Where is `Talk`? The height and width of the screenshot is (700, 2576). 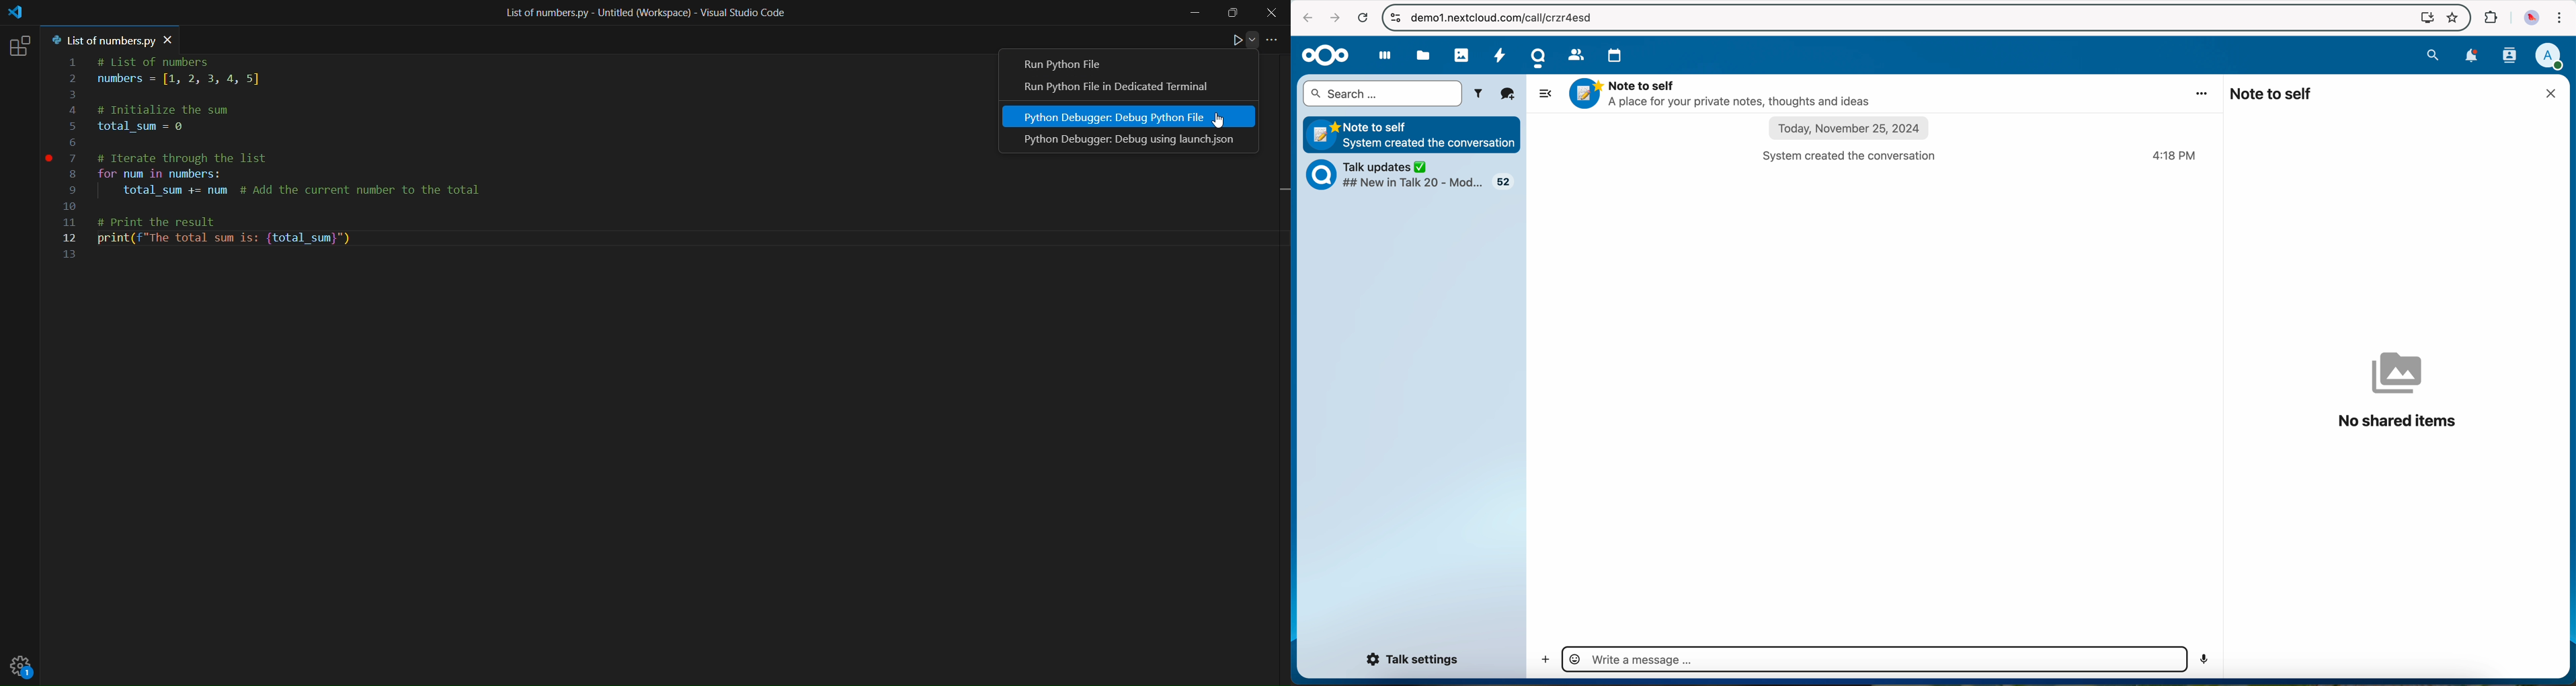 Talk is located at coordinates (1537, 57).